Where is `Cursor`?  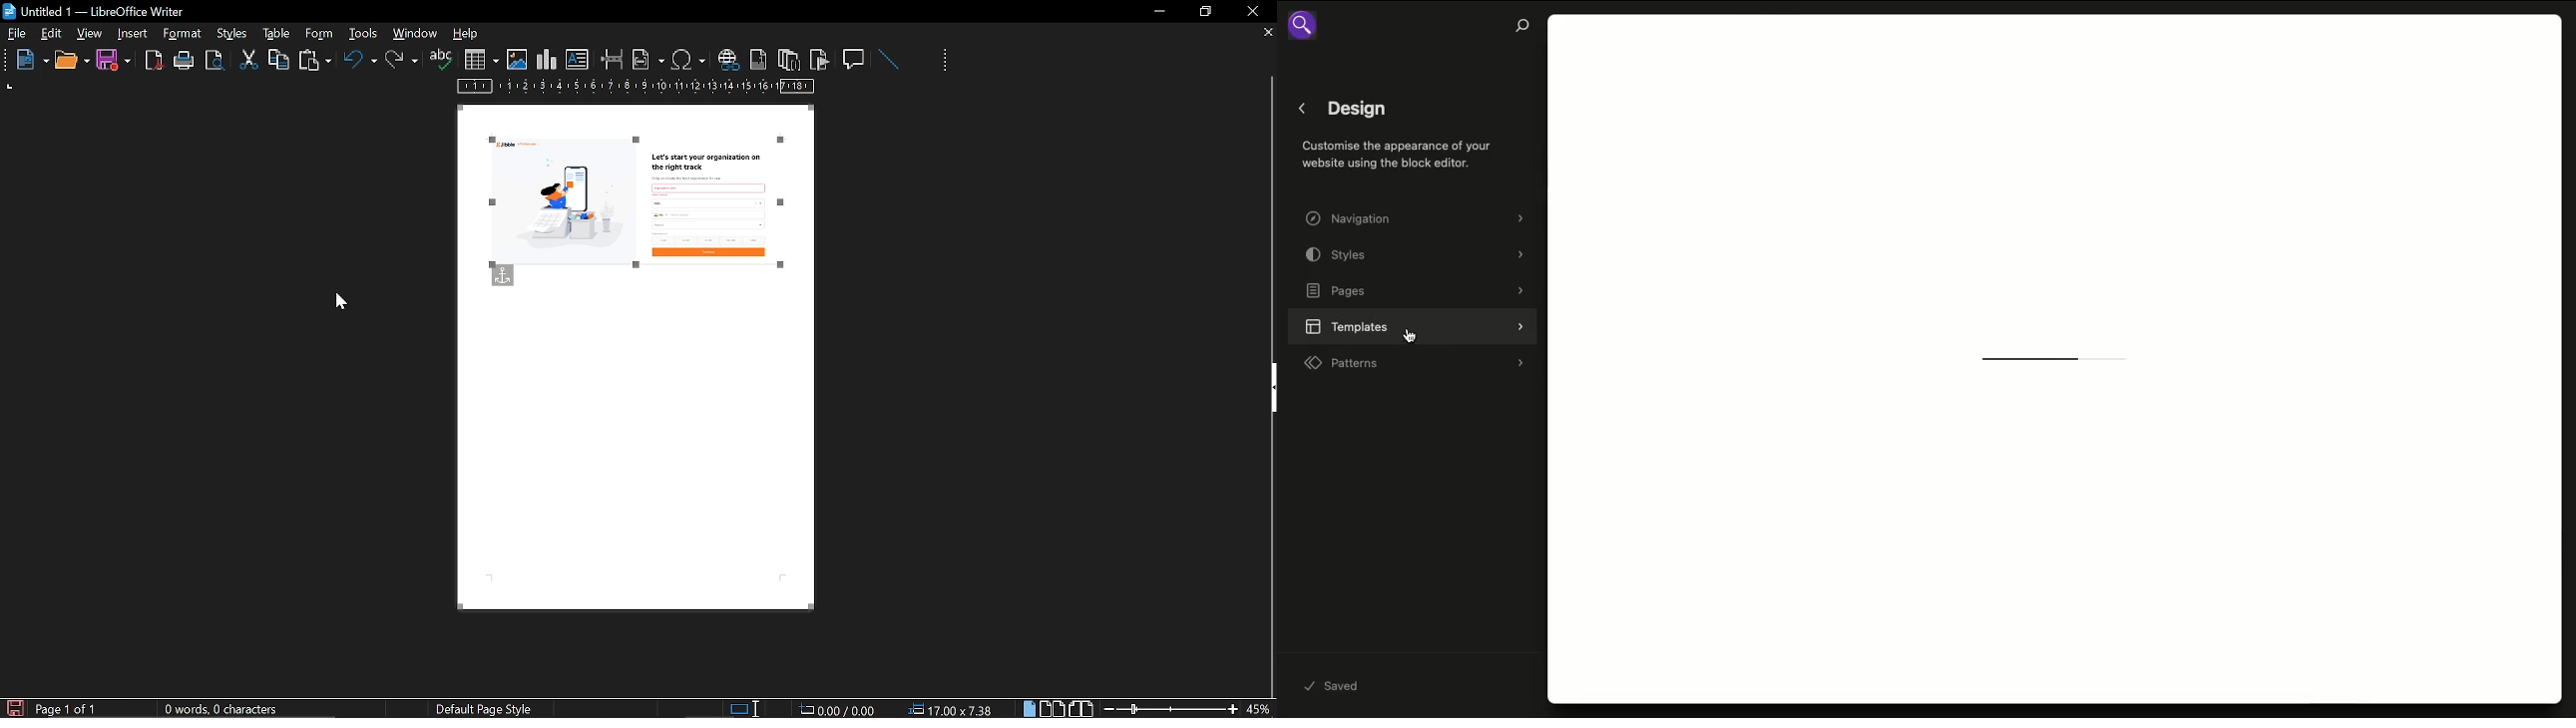 Cursor is located at coordinates (341, 302).